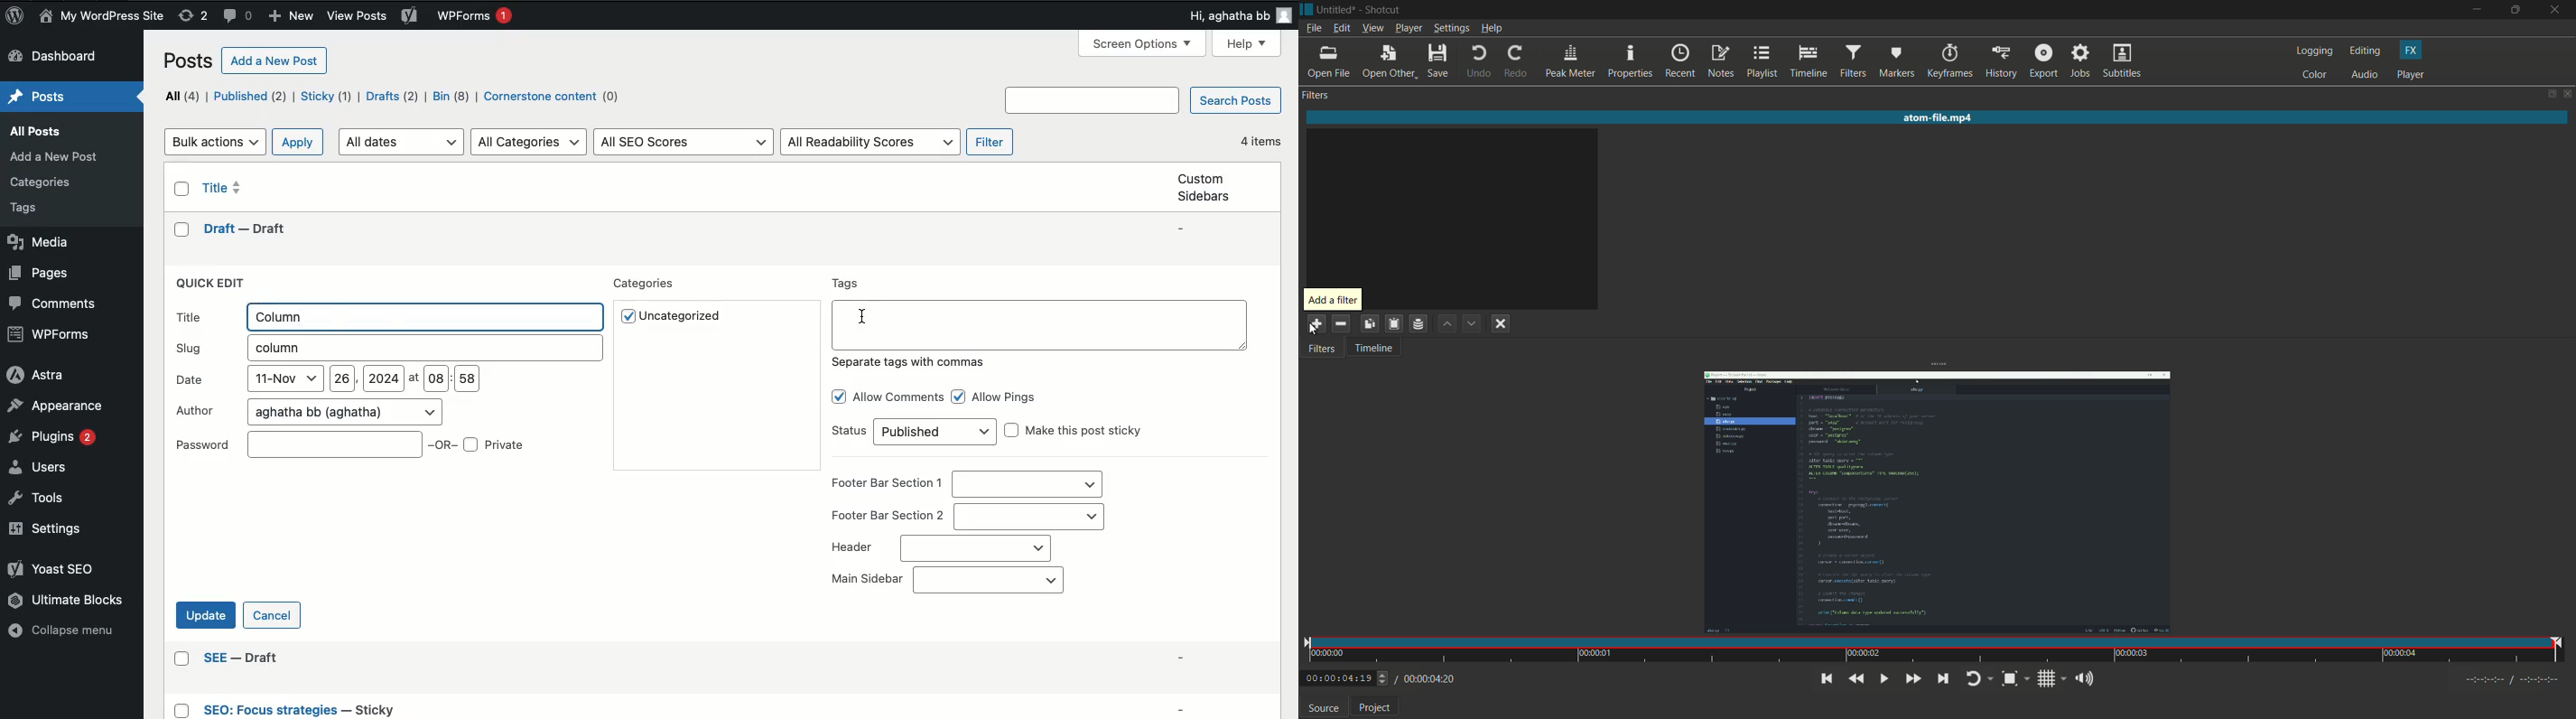 This screenshot has height=728, width=2576. I want to click on All readability scores, so click(870, 141).